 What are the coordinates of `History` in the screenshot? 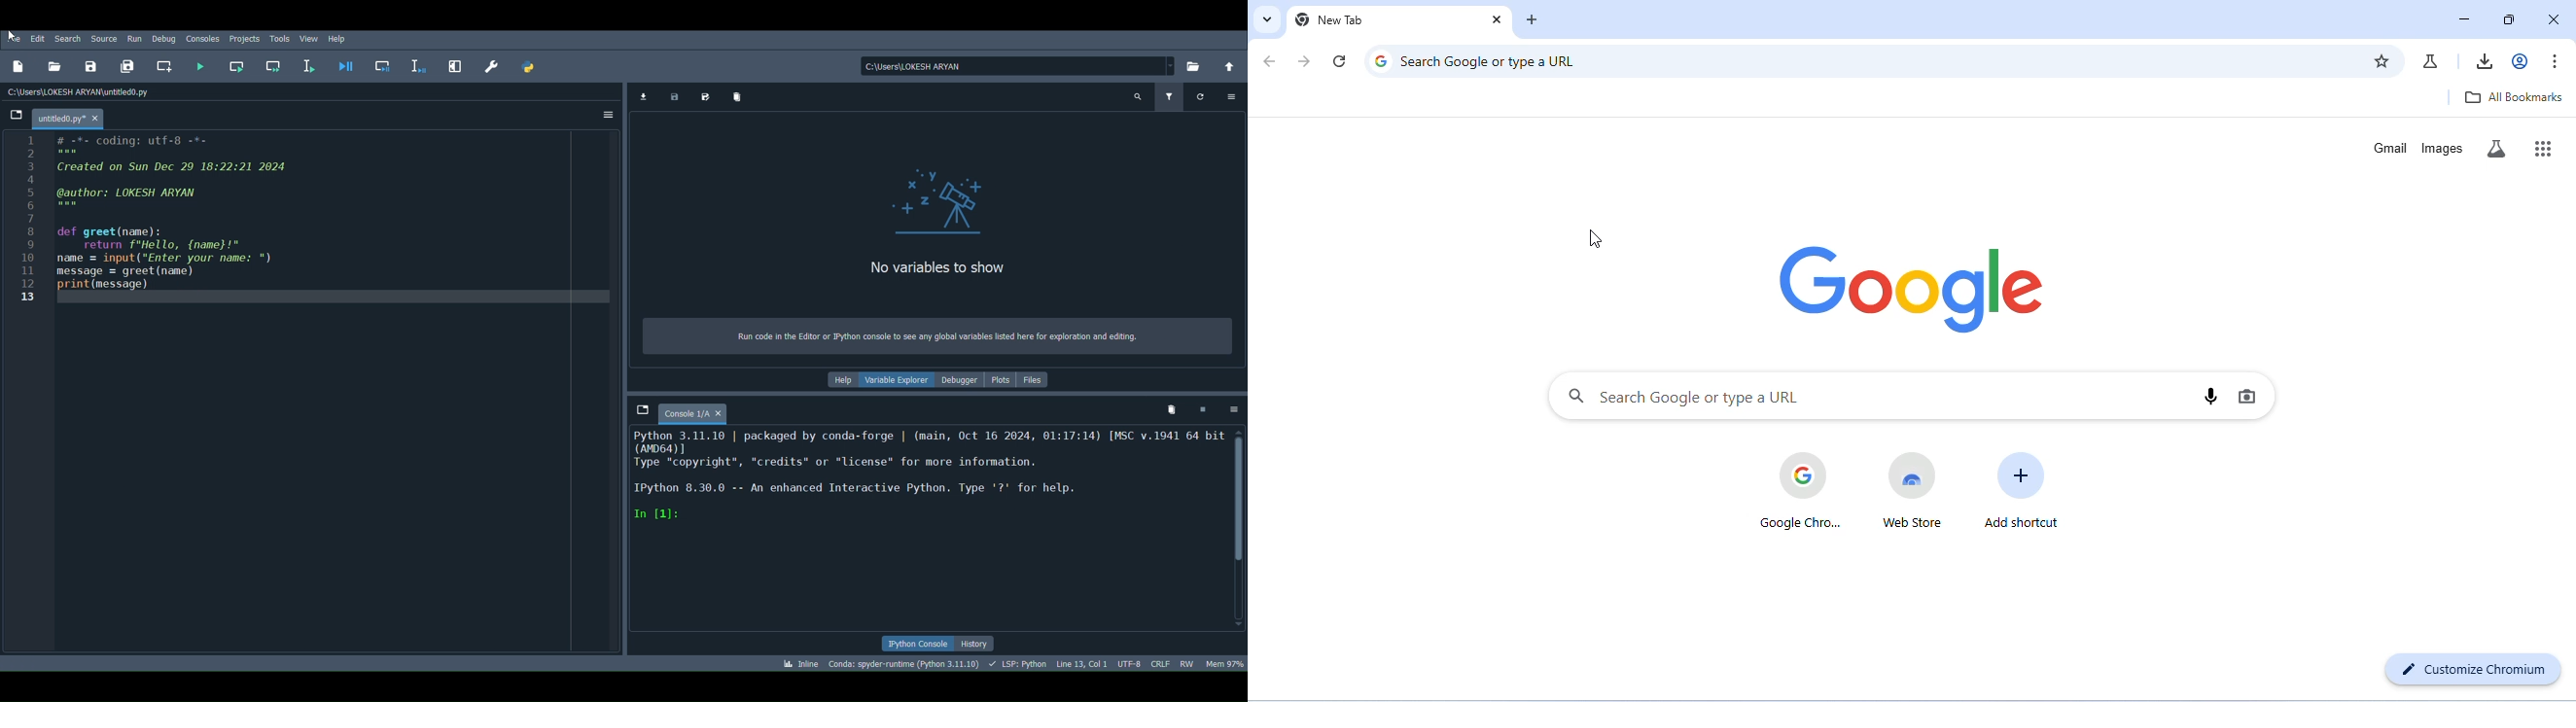 It's located at (974, 644).